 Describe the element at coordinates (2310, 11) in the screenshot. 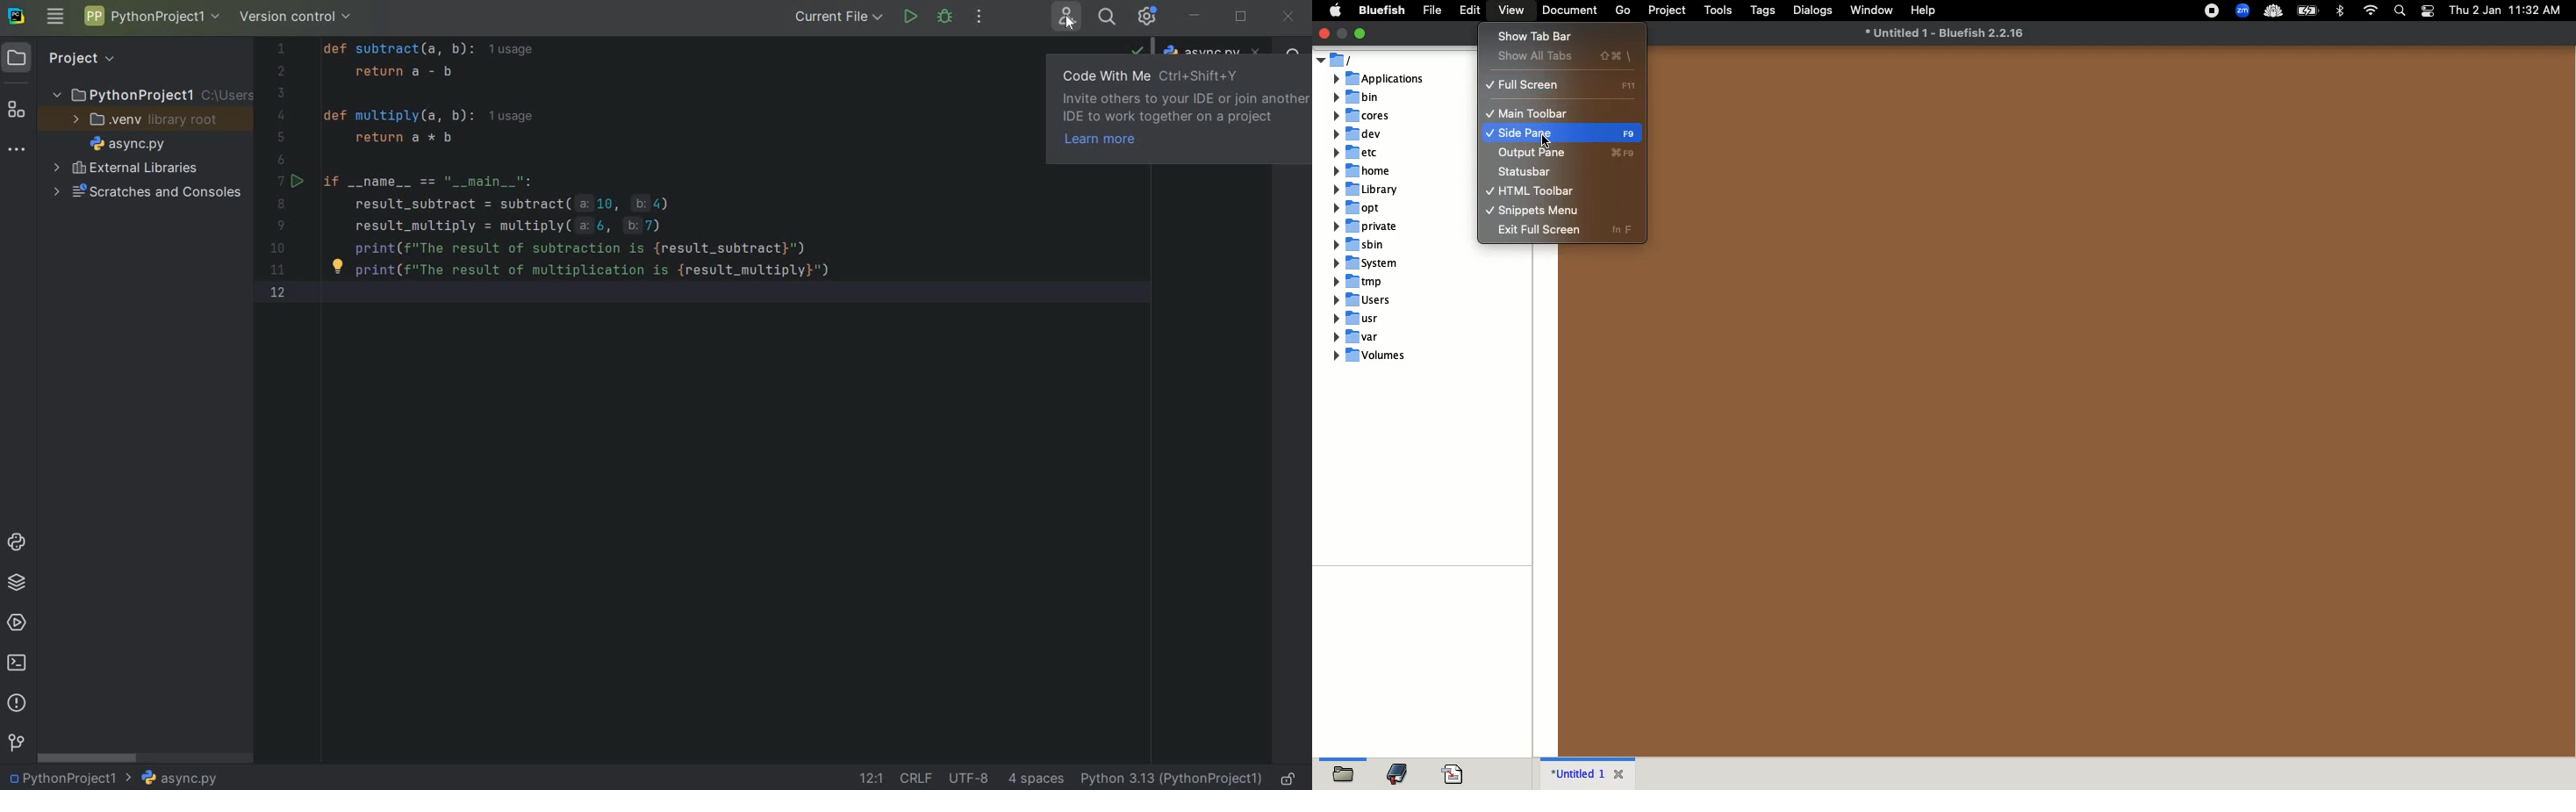

I see `charge` at that location.